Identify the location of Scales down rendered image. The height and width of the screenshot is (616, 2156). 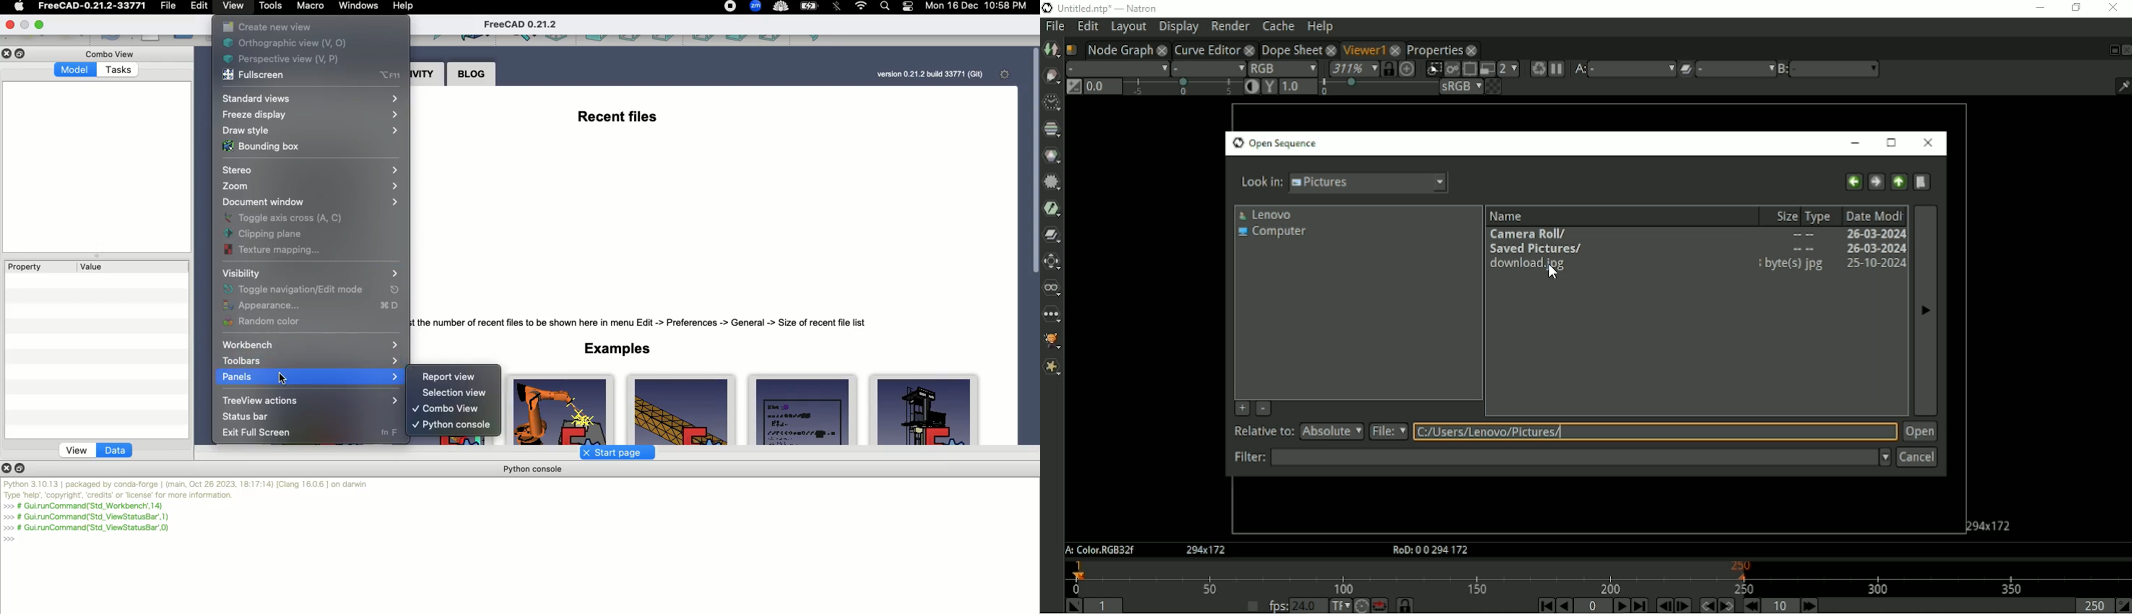
(1508, 69).